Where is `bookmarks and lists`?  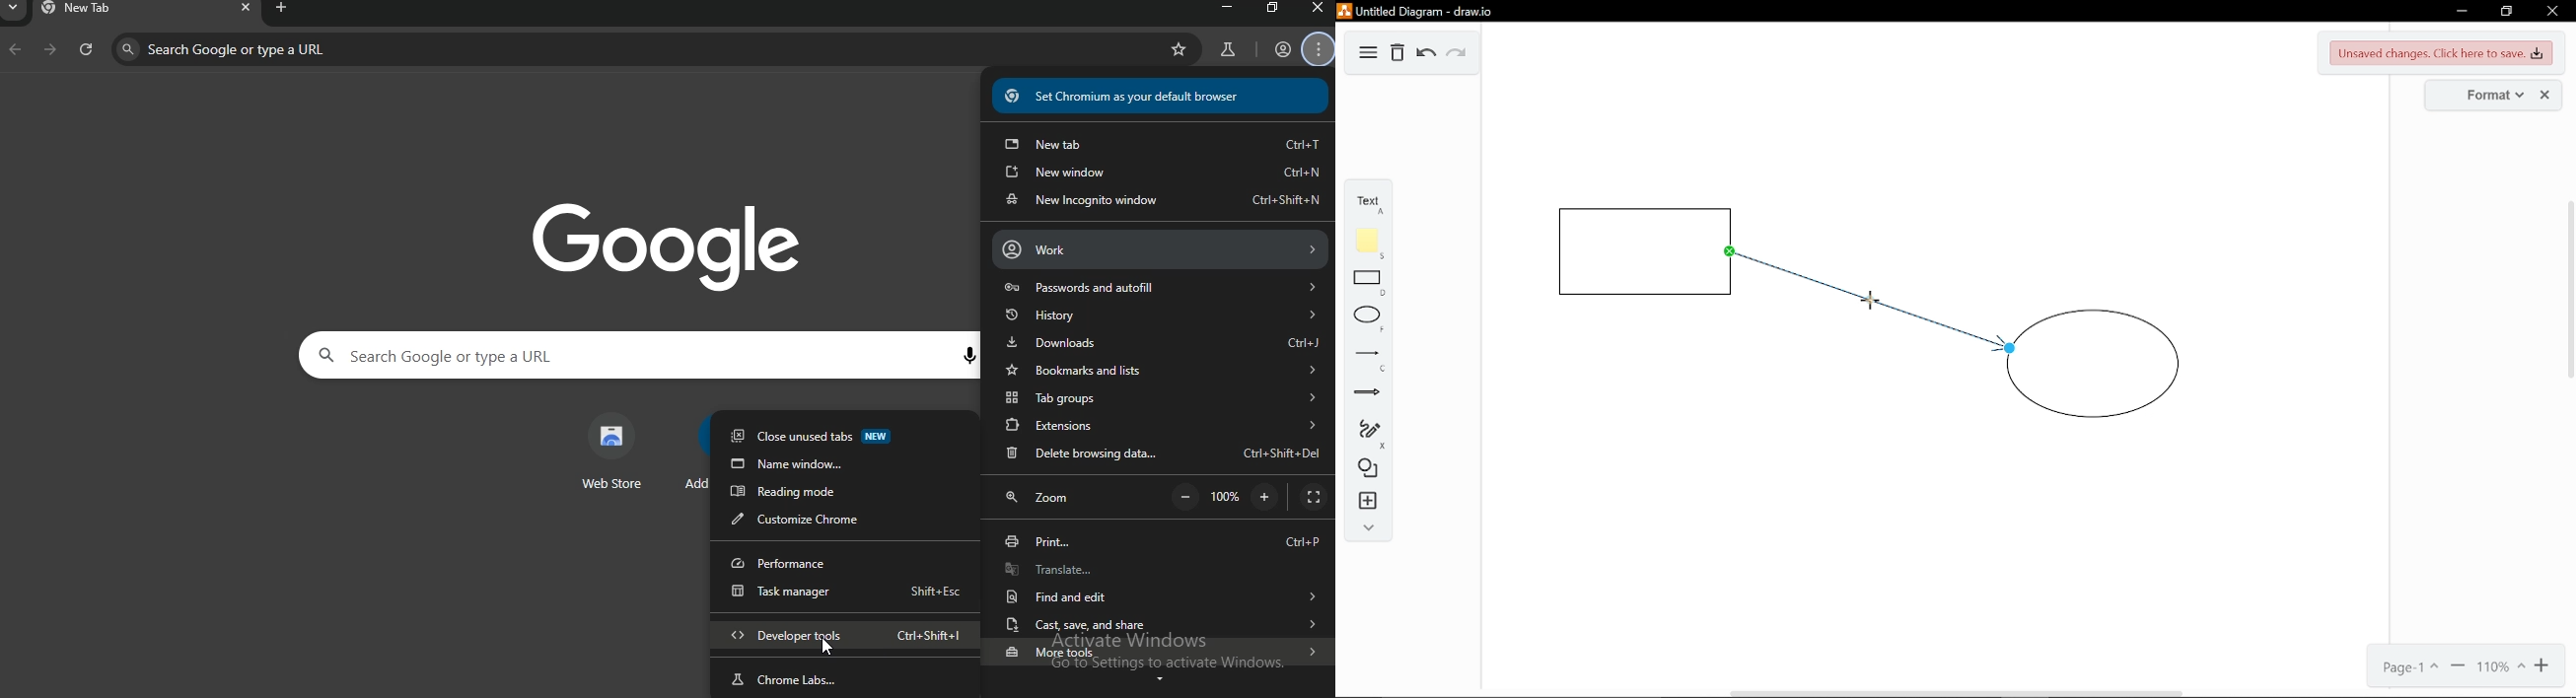 bookmarks and lists is located at coordinates (1164, 371).